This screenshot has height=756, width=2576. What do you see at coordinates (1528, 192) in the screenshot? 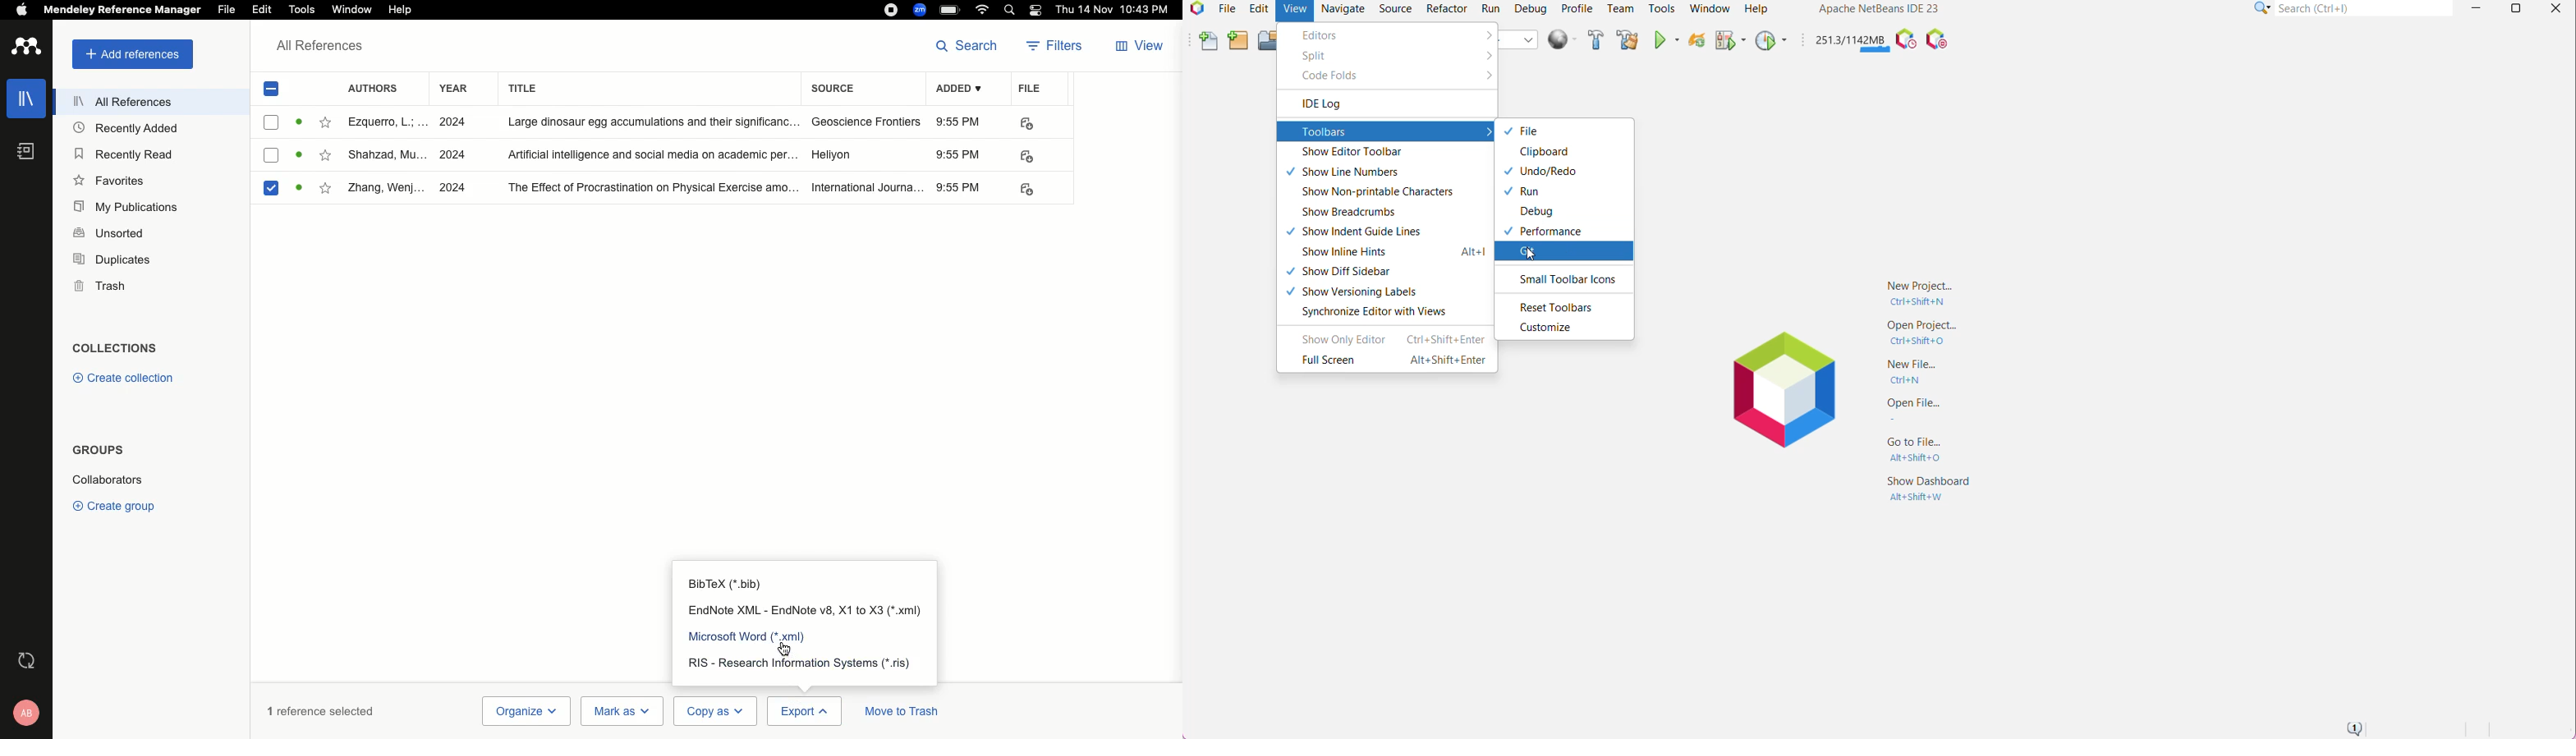
I see `Run` at bounding box center [1528, 192].